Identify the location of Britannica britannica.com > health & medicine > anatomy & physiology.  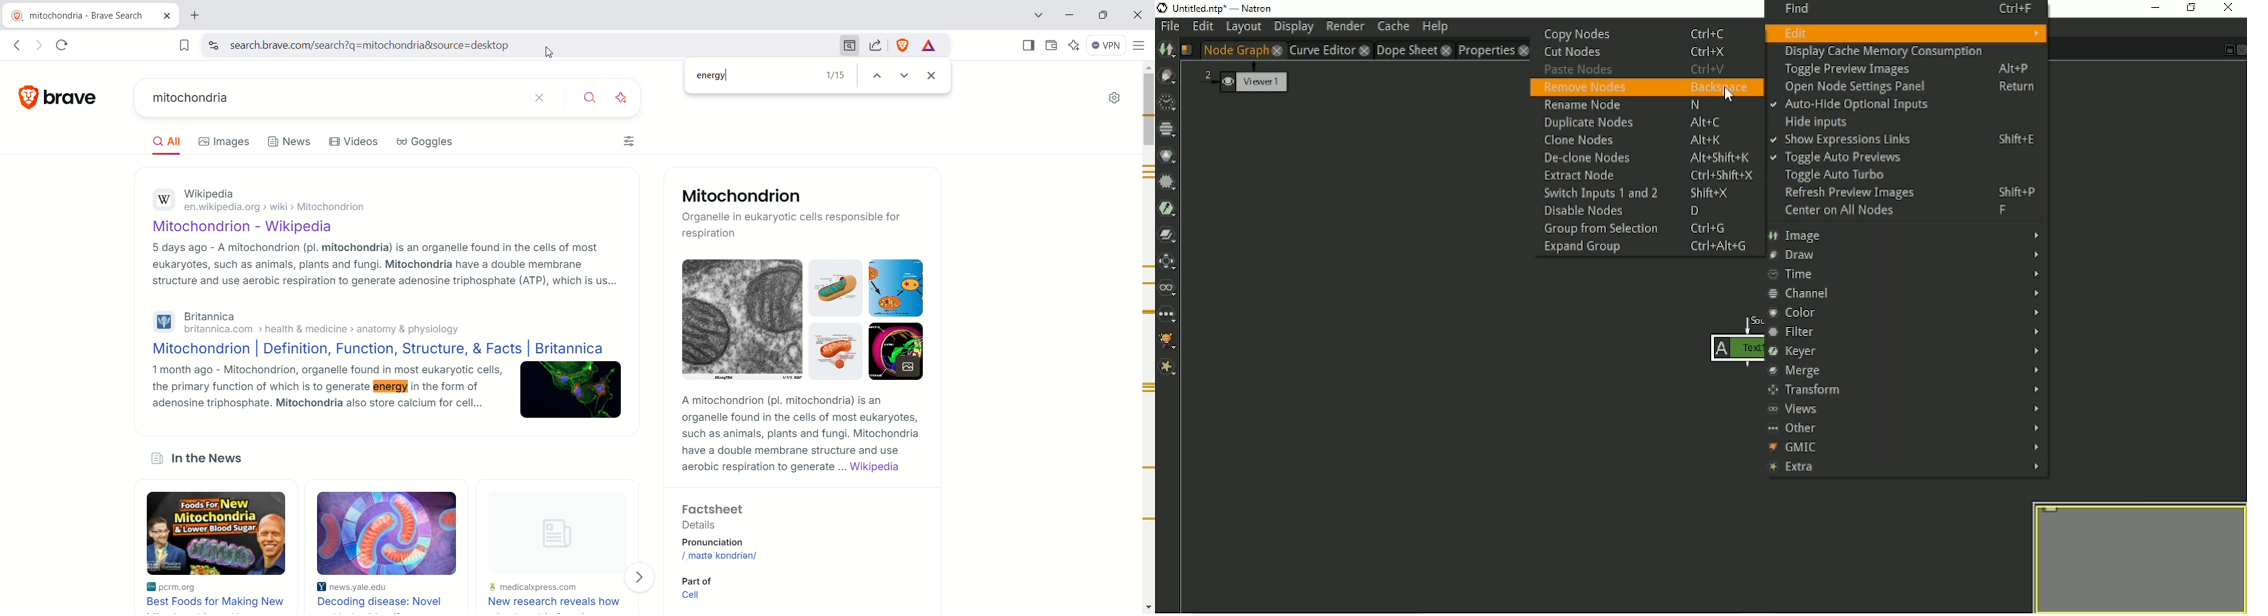
(315, 323).